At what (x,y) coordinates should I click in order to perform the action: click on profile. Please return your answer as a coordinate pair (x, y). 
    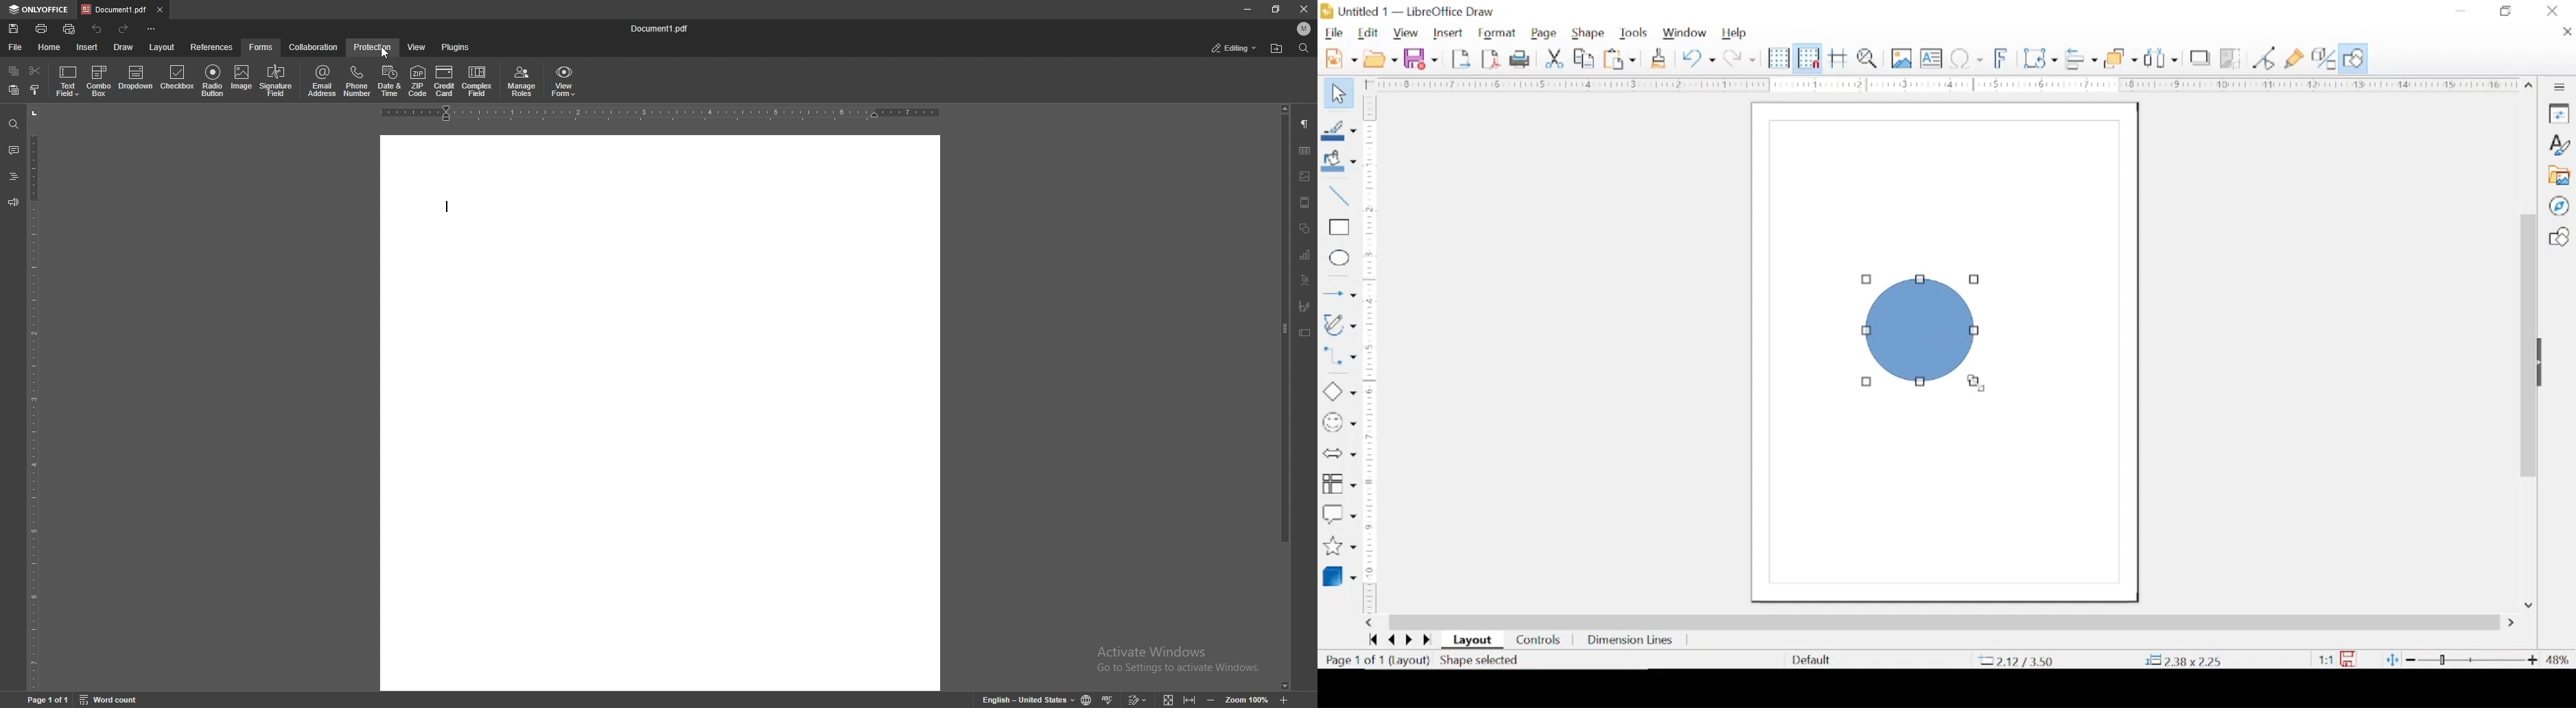
    Looking at the image, I should click on (1302, 29).